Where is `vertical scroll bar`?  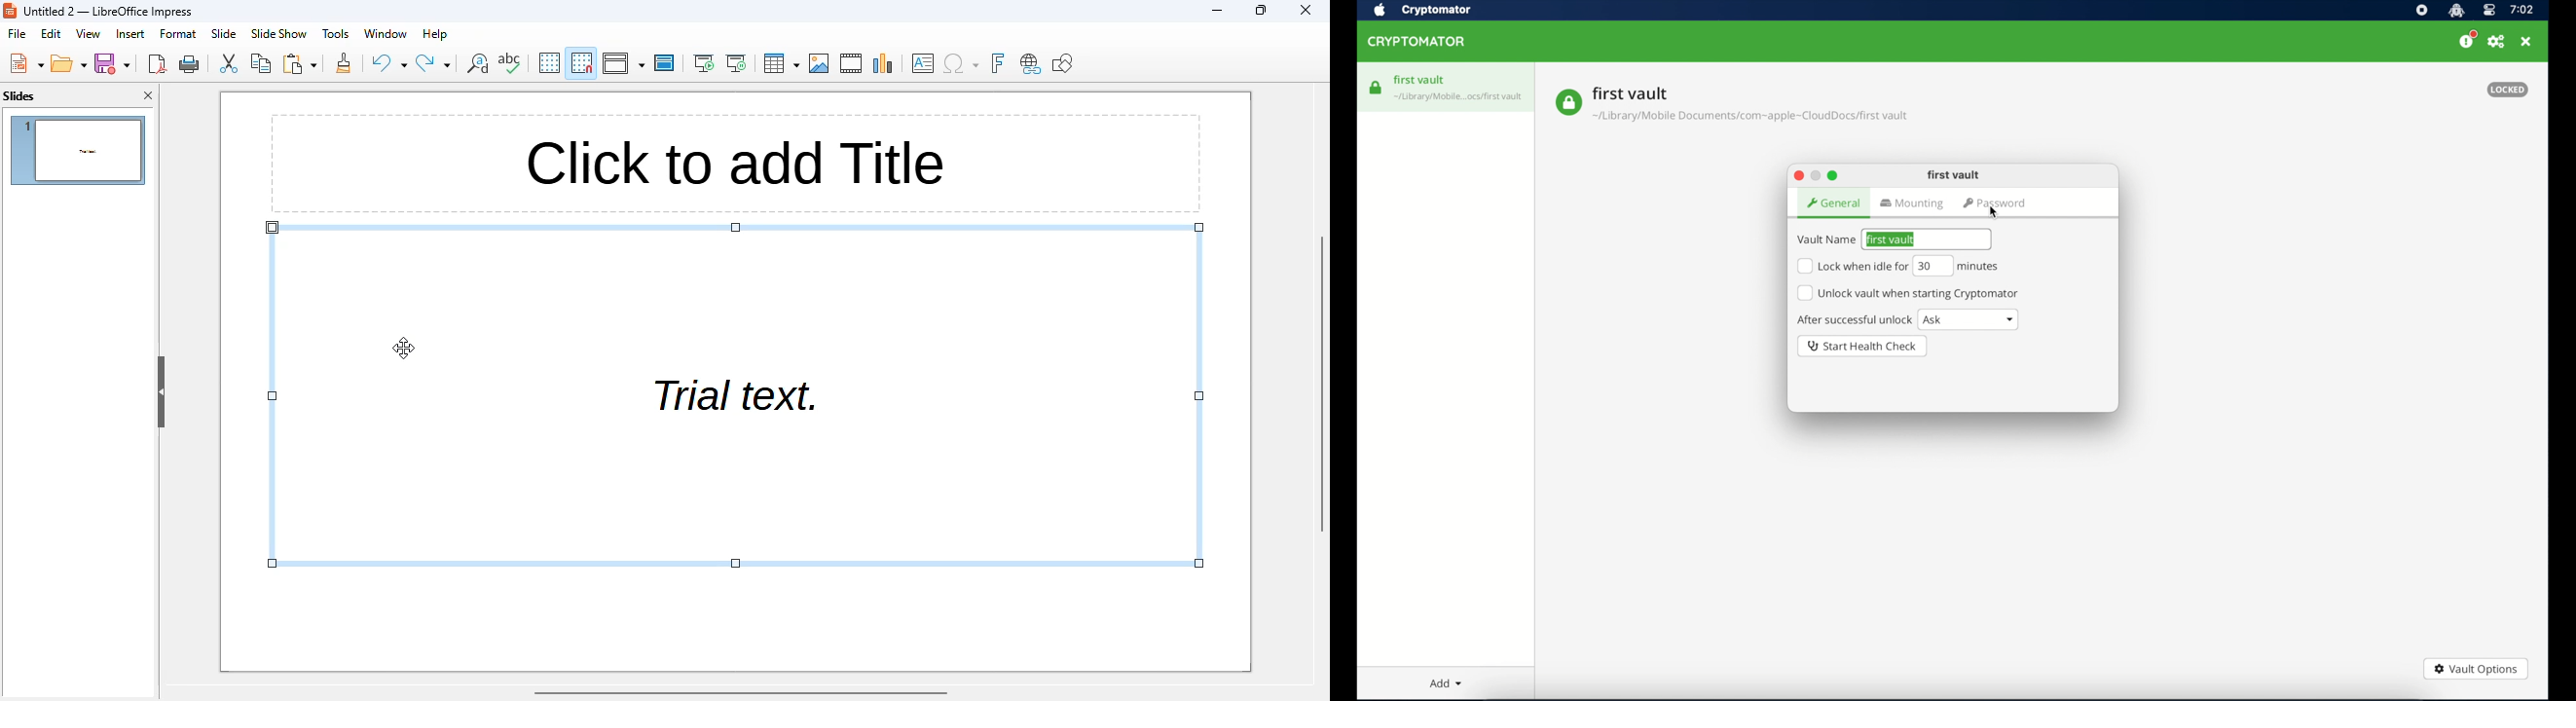
vertical scroll bar is located at coordinates (1321, 382).